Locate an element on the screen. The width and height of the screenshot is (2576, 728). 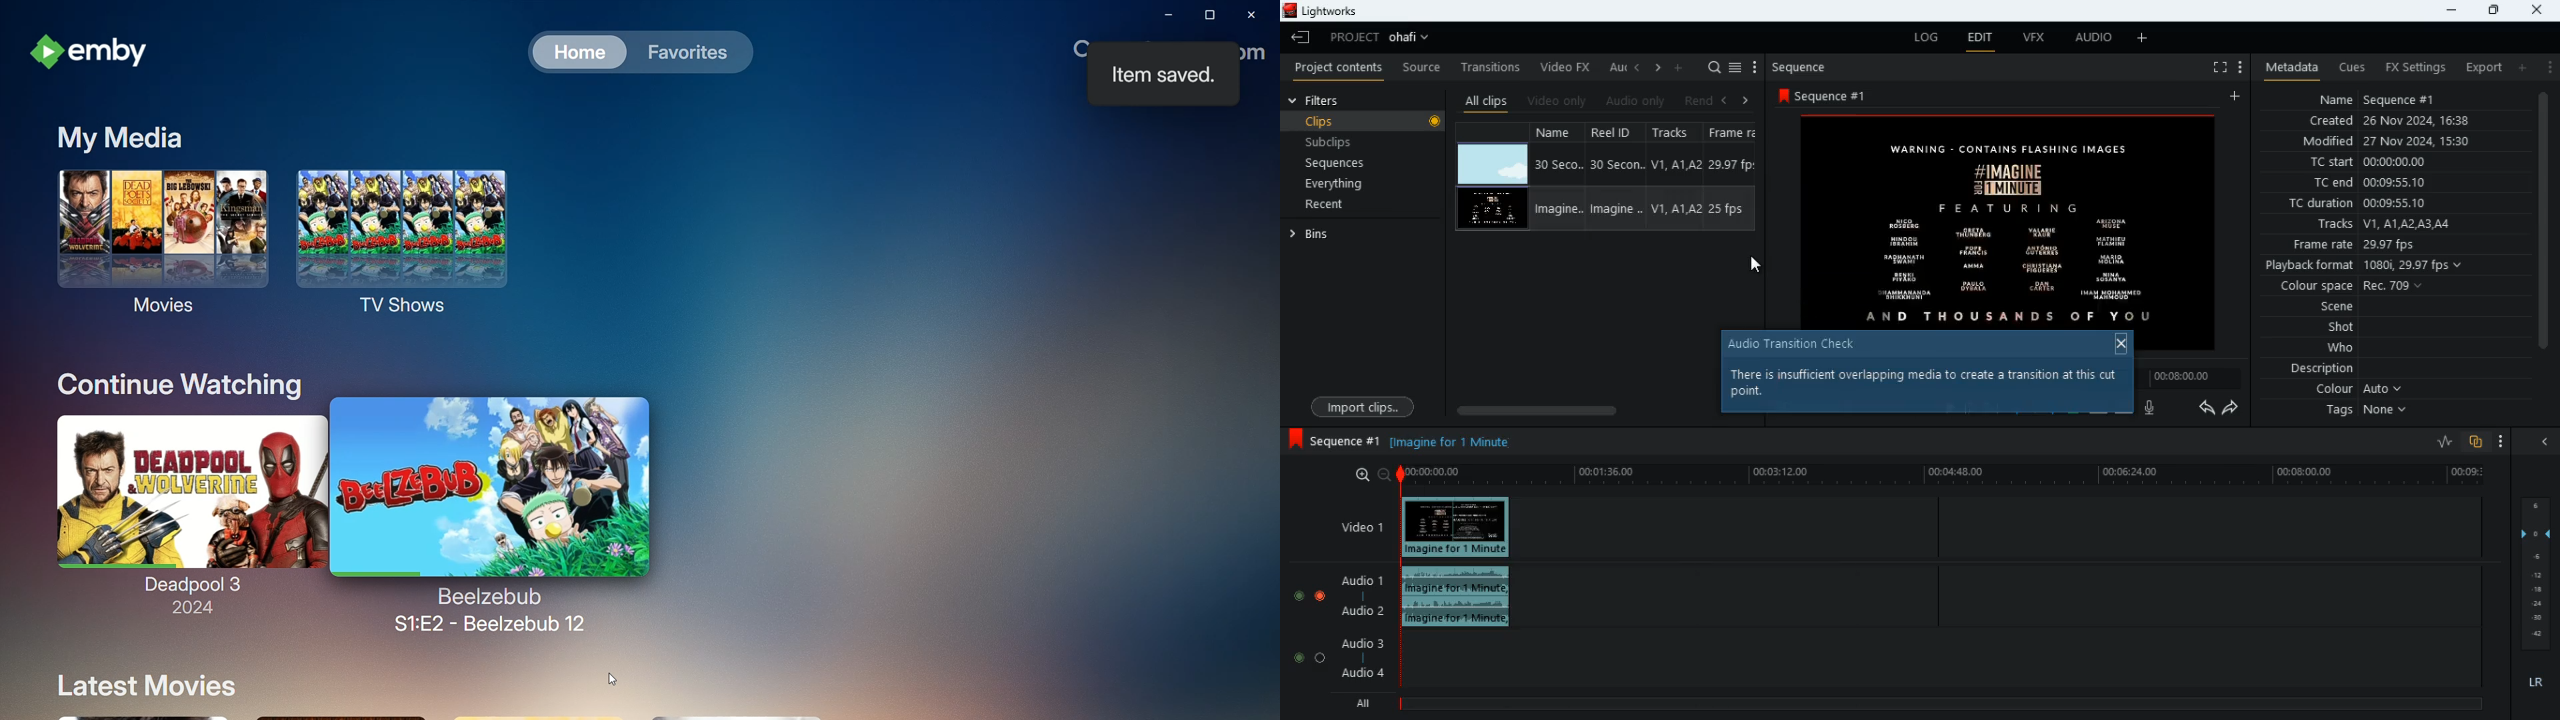
Continue Watching is located at coordinates (173, 380).